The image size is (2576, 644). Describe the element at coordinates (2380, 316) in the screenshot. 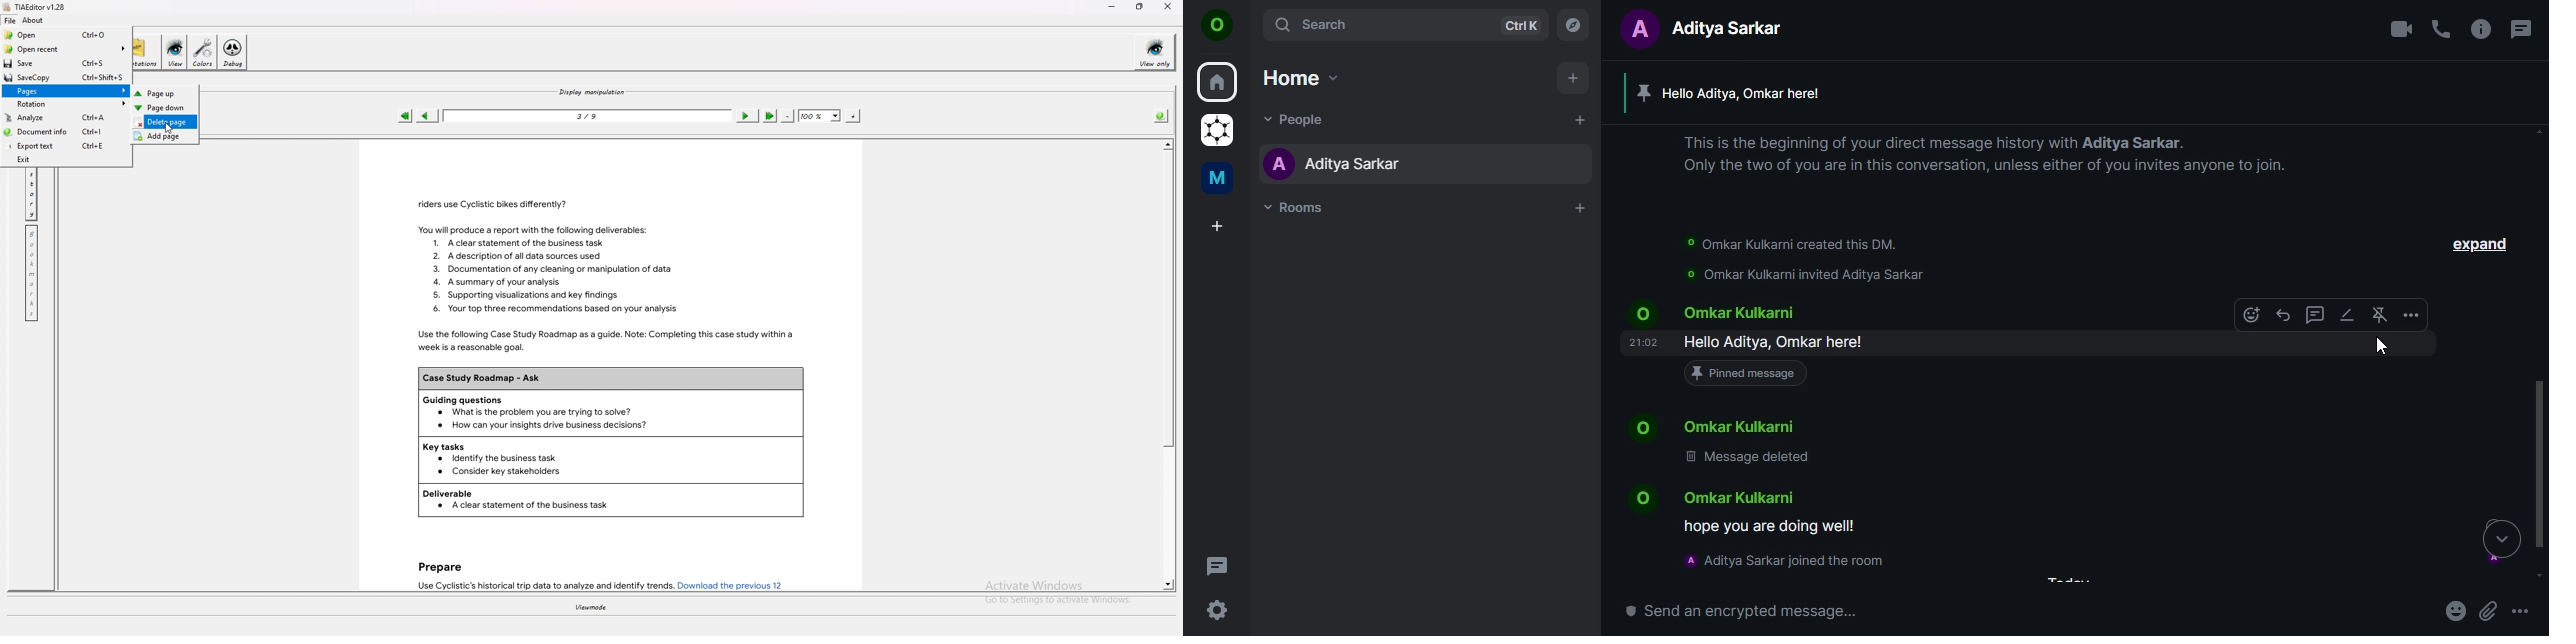

I see `unpin` at that location.